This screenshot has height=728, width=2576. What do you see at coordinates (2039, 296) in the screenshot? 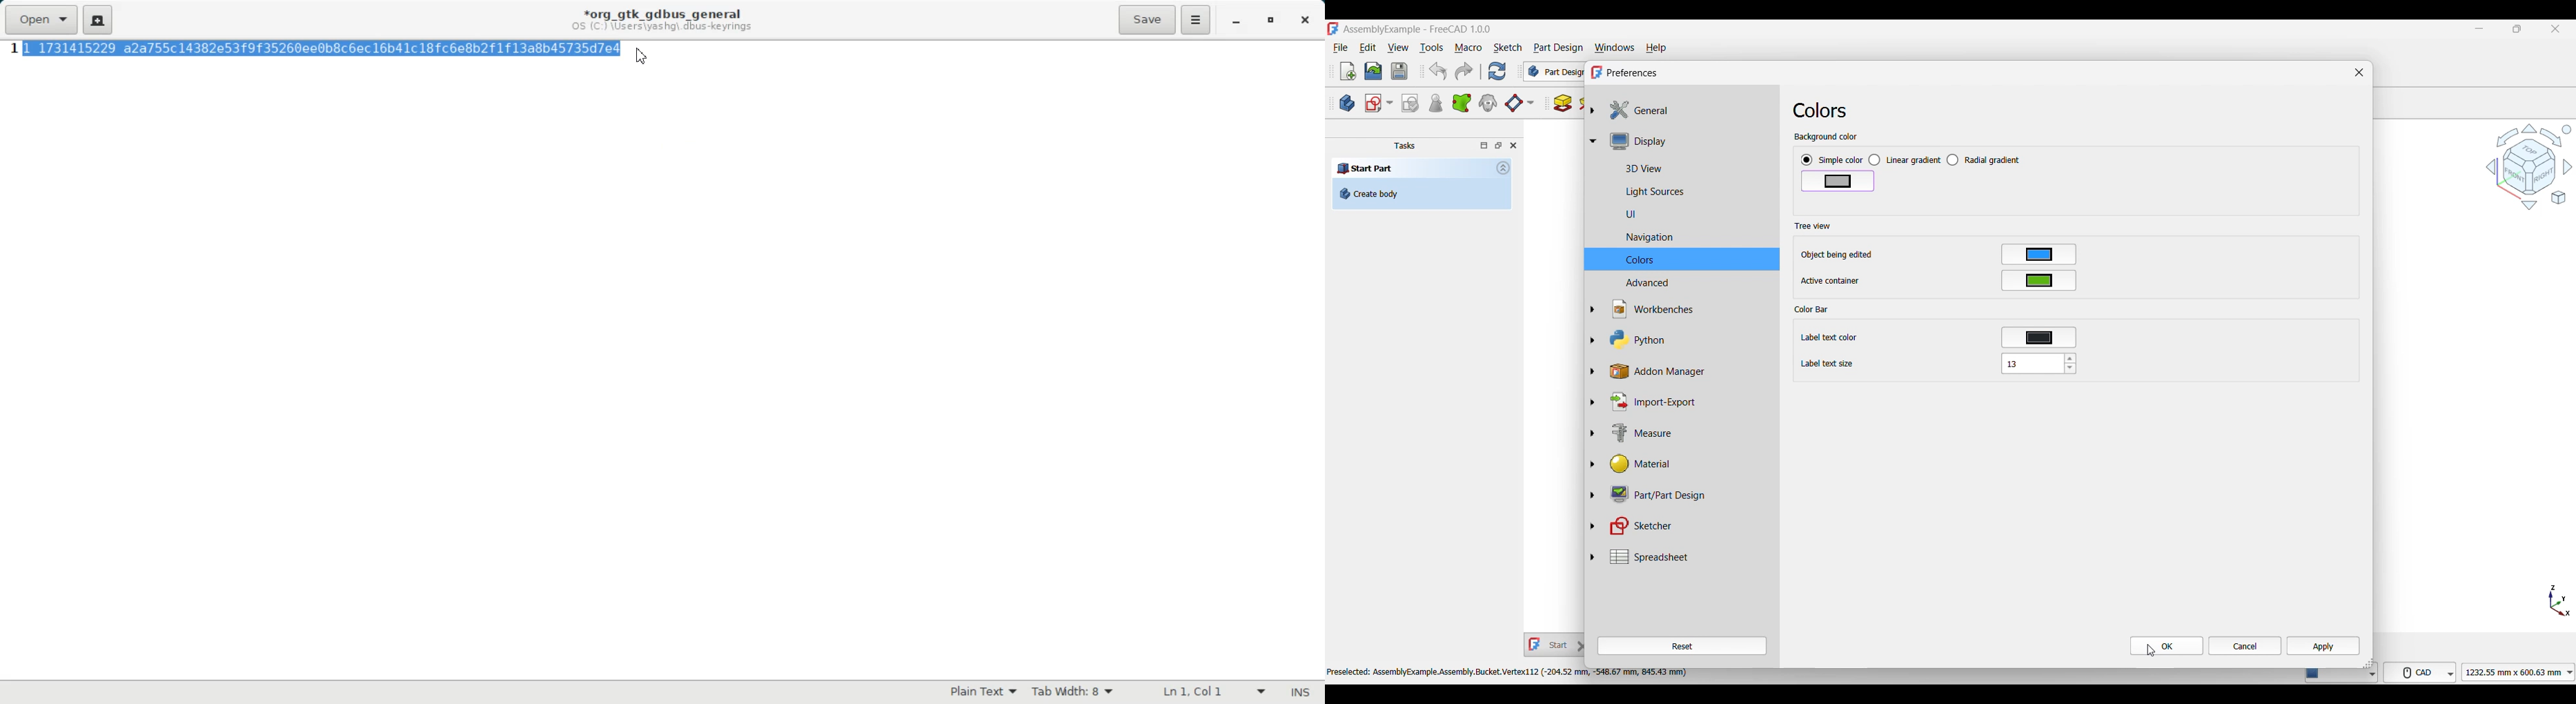
I see `Color change option for respective setting` at bounding box center [2039, 296].